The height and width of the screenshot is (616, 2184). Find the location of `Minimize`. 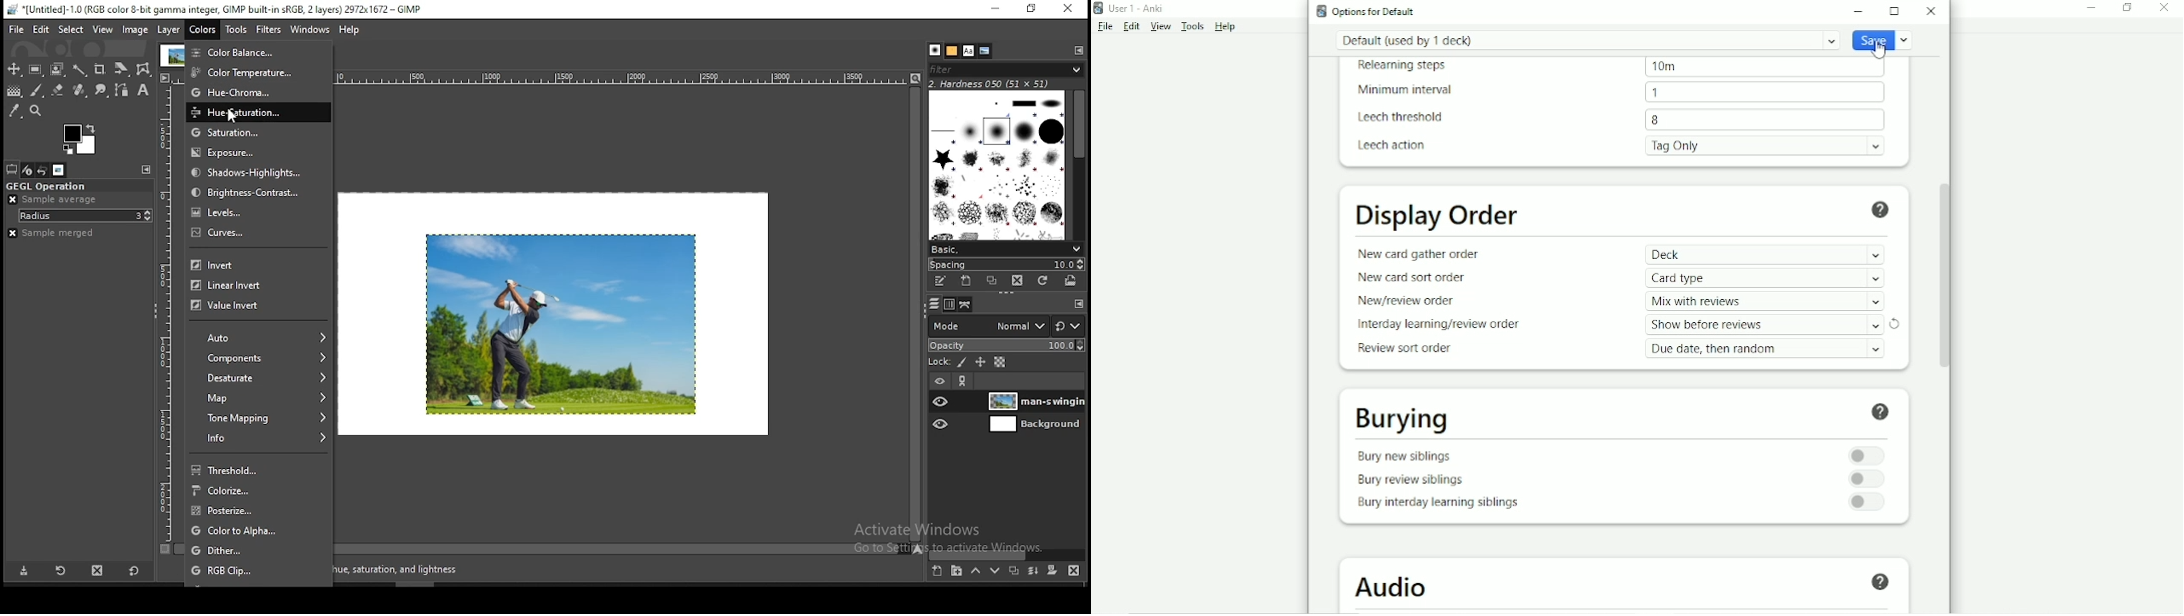

Minimize is located at coordinates (1859, 11).